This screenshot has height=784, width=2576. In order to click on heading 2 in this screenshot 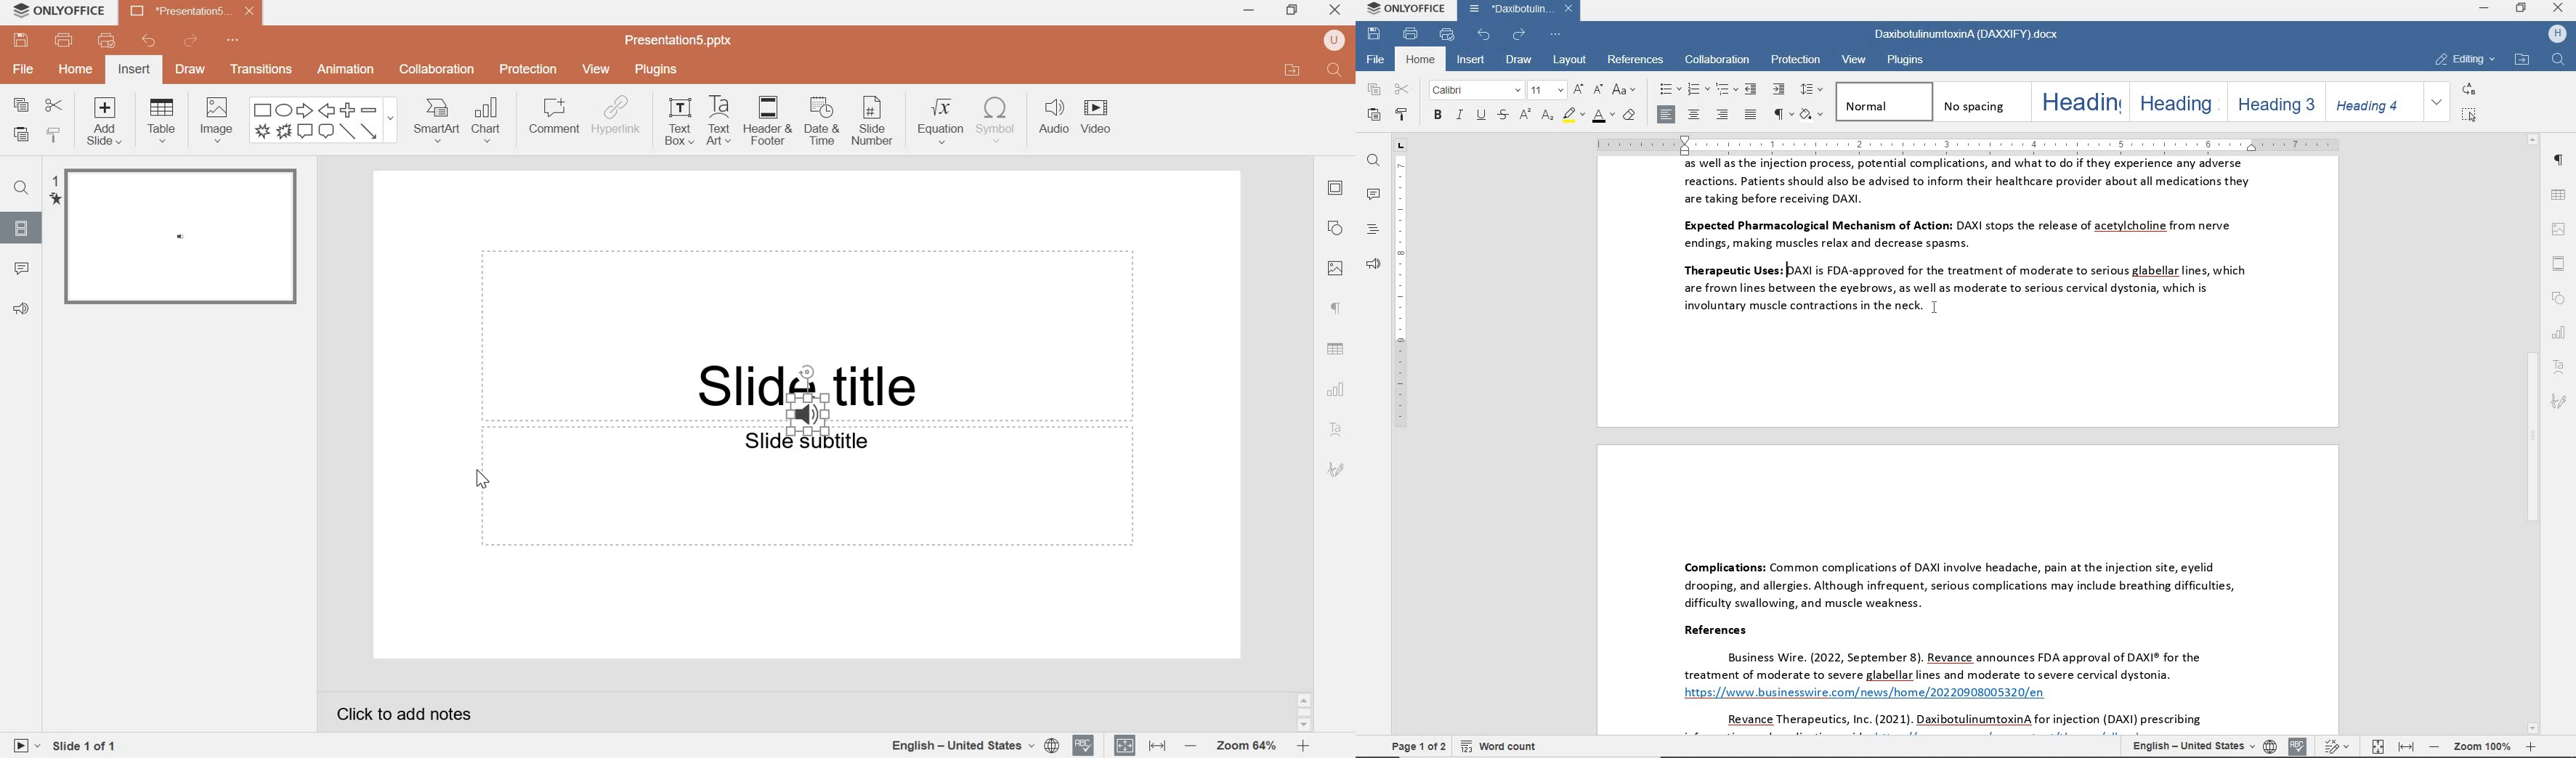, I will do `click(2175, 102)`.